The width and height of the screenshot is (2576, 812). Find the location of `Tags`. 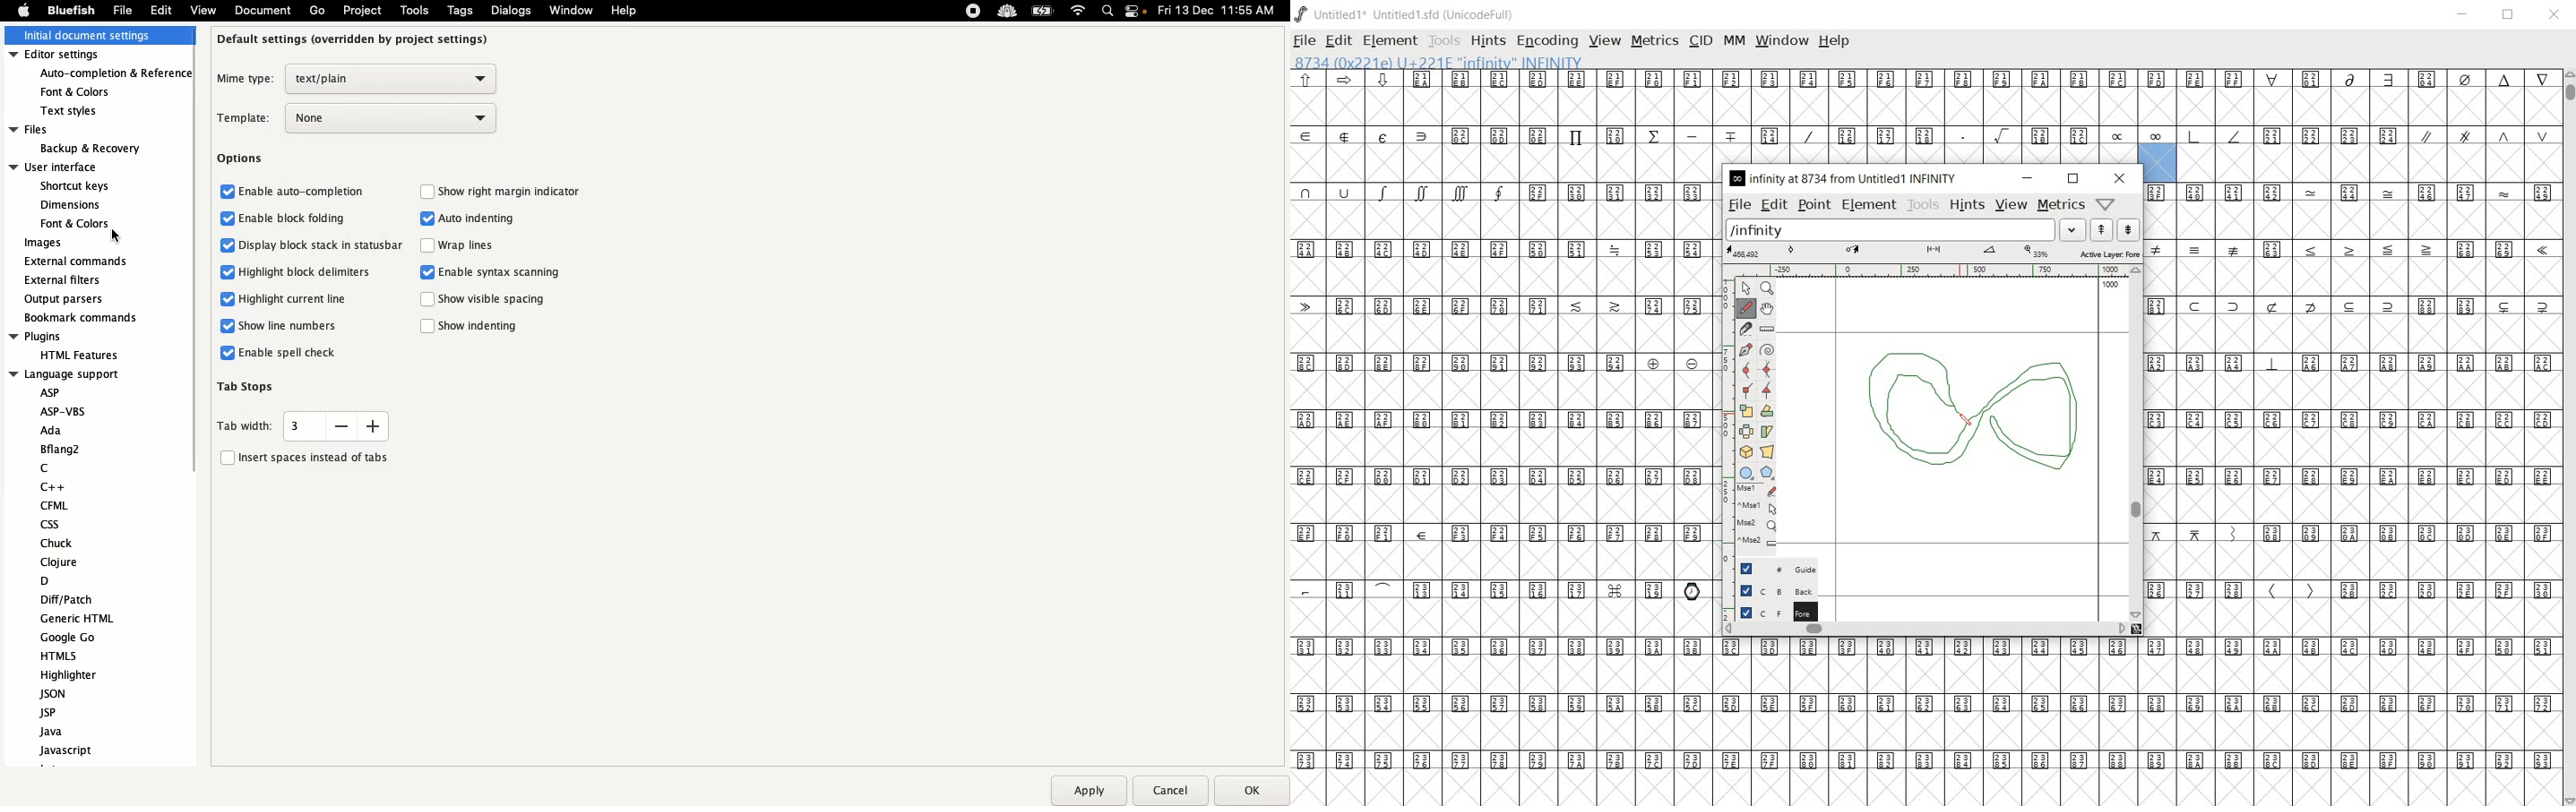

Tags is located at coordinates (461, 10).